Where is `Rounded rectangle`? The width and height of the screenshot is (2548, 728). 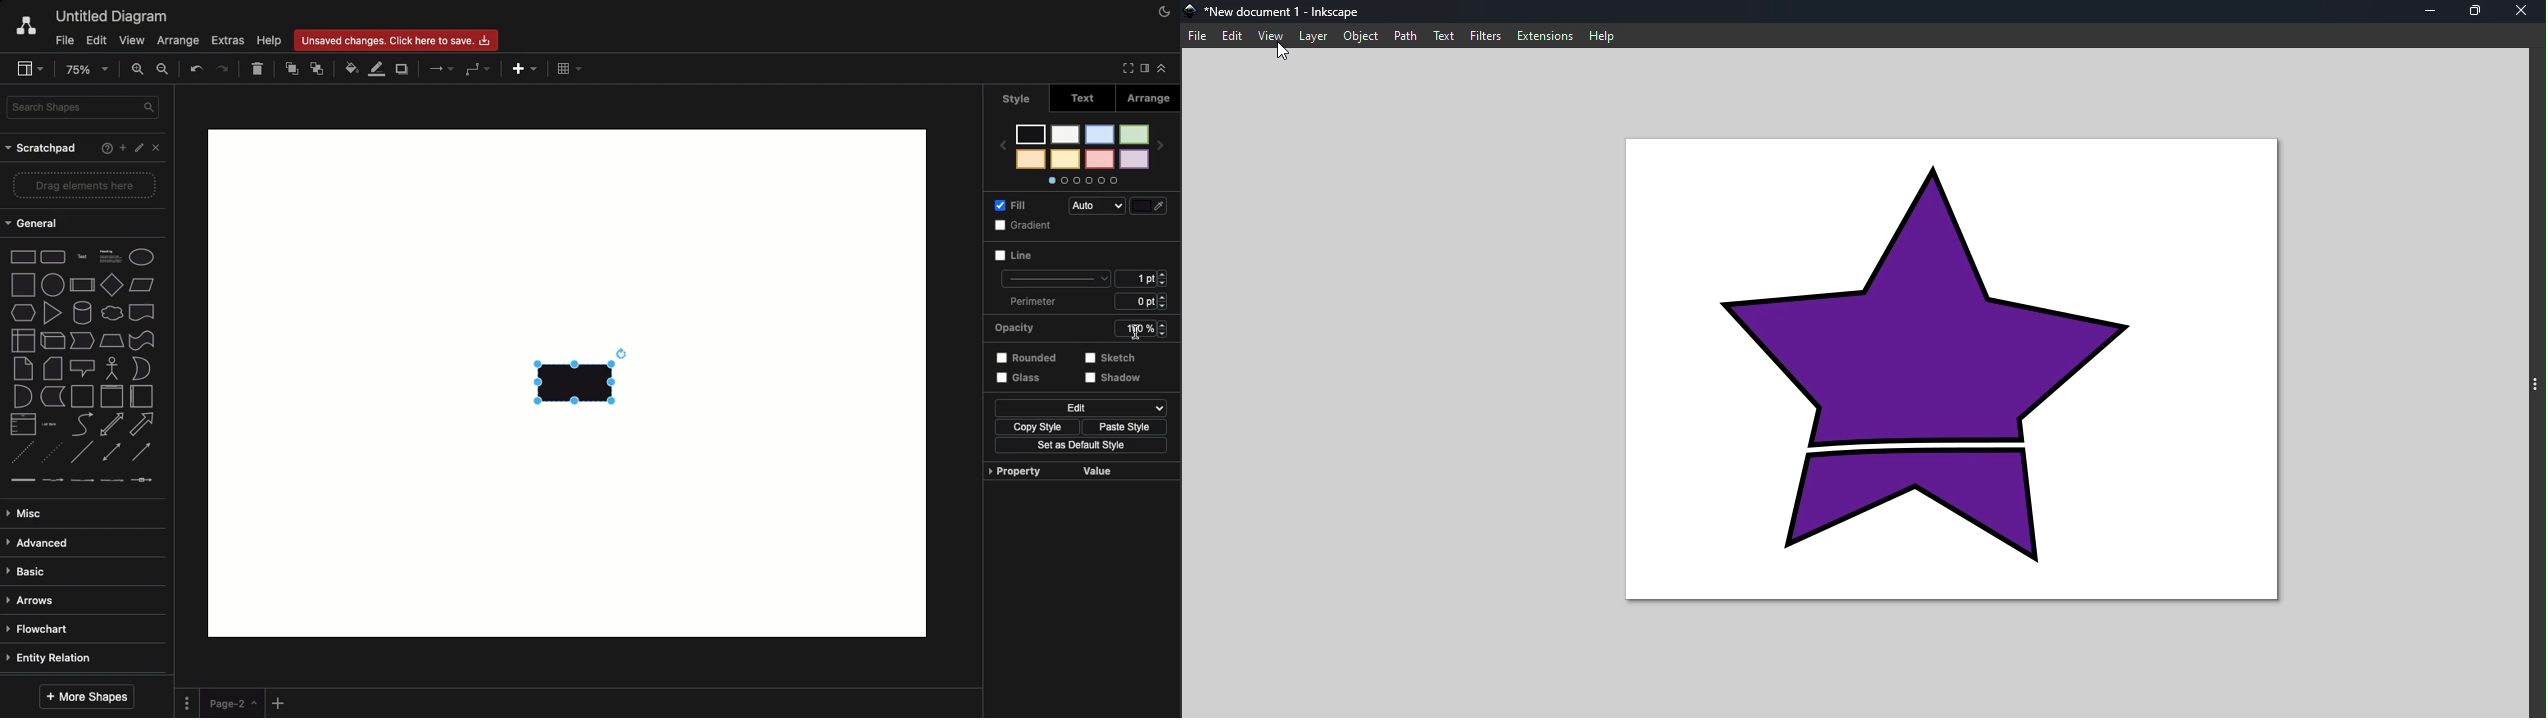
Rounded rectangle is located at coordinates (55, 258).